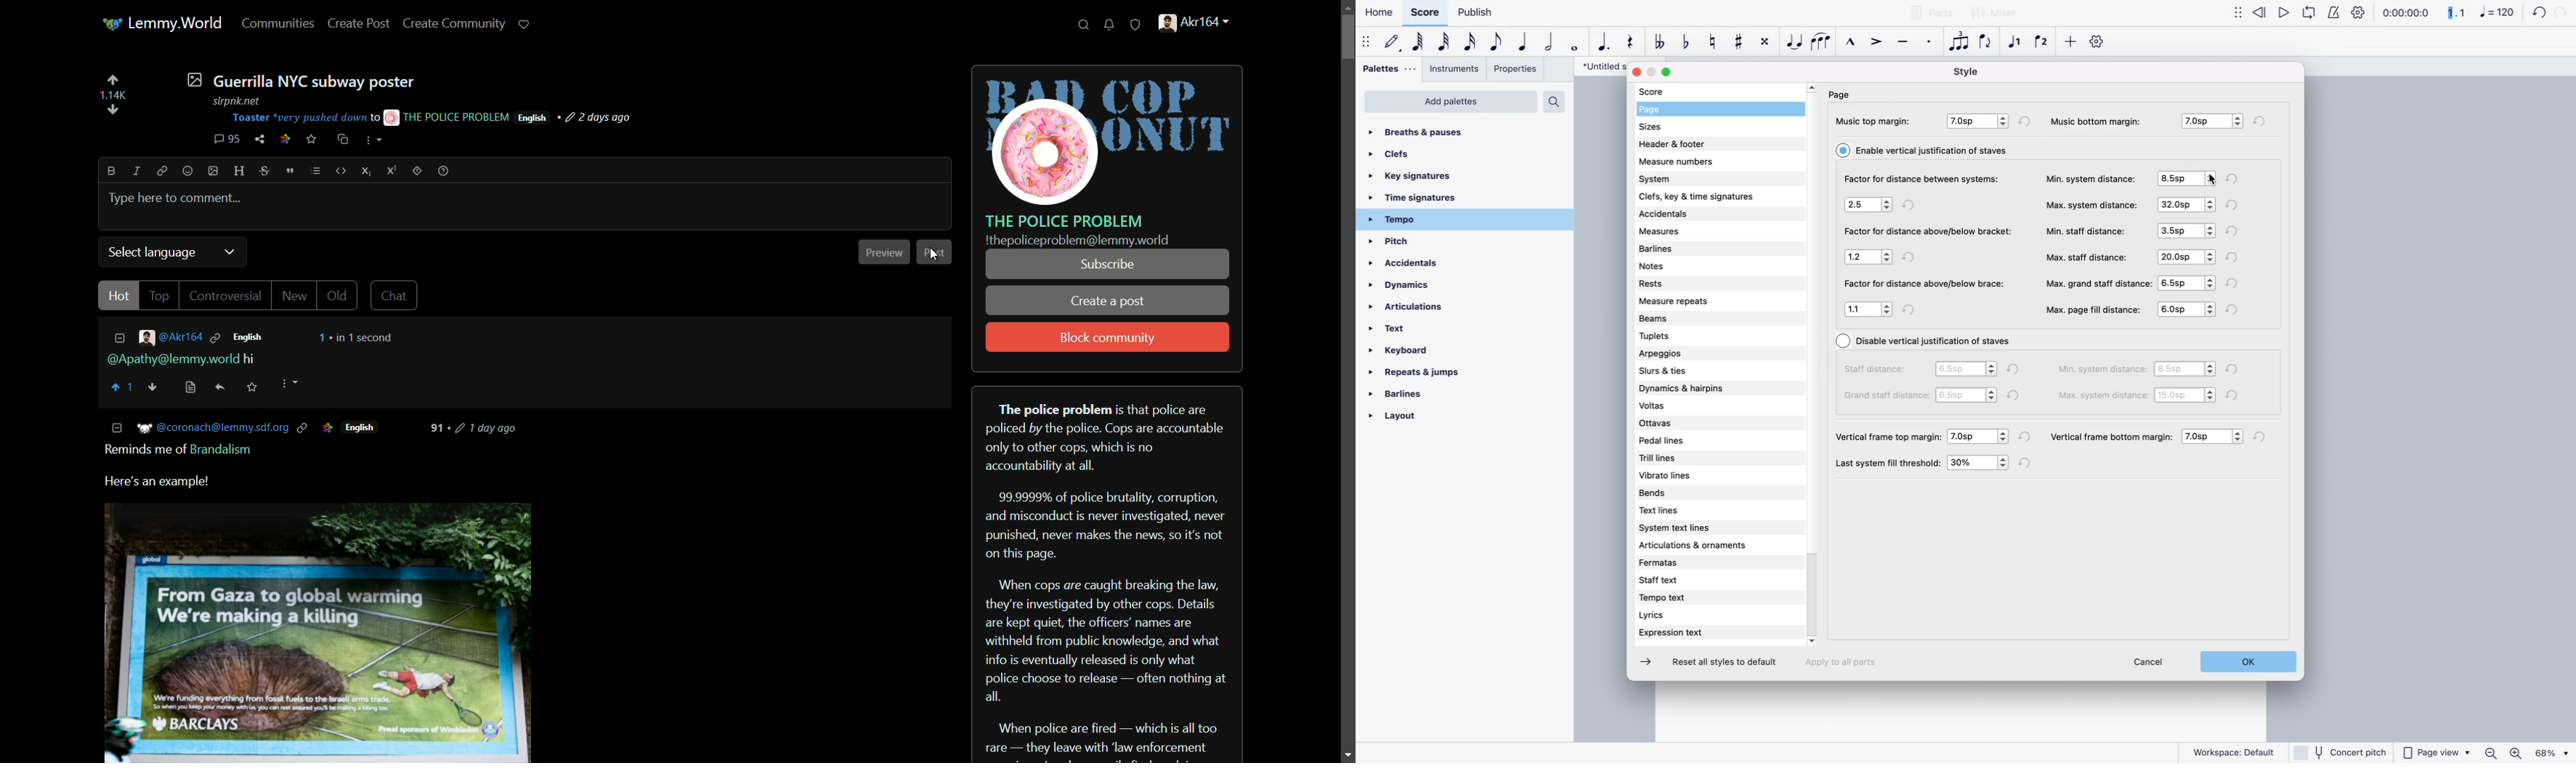  I want to click on lyrics, so click(1688, 616).